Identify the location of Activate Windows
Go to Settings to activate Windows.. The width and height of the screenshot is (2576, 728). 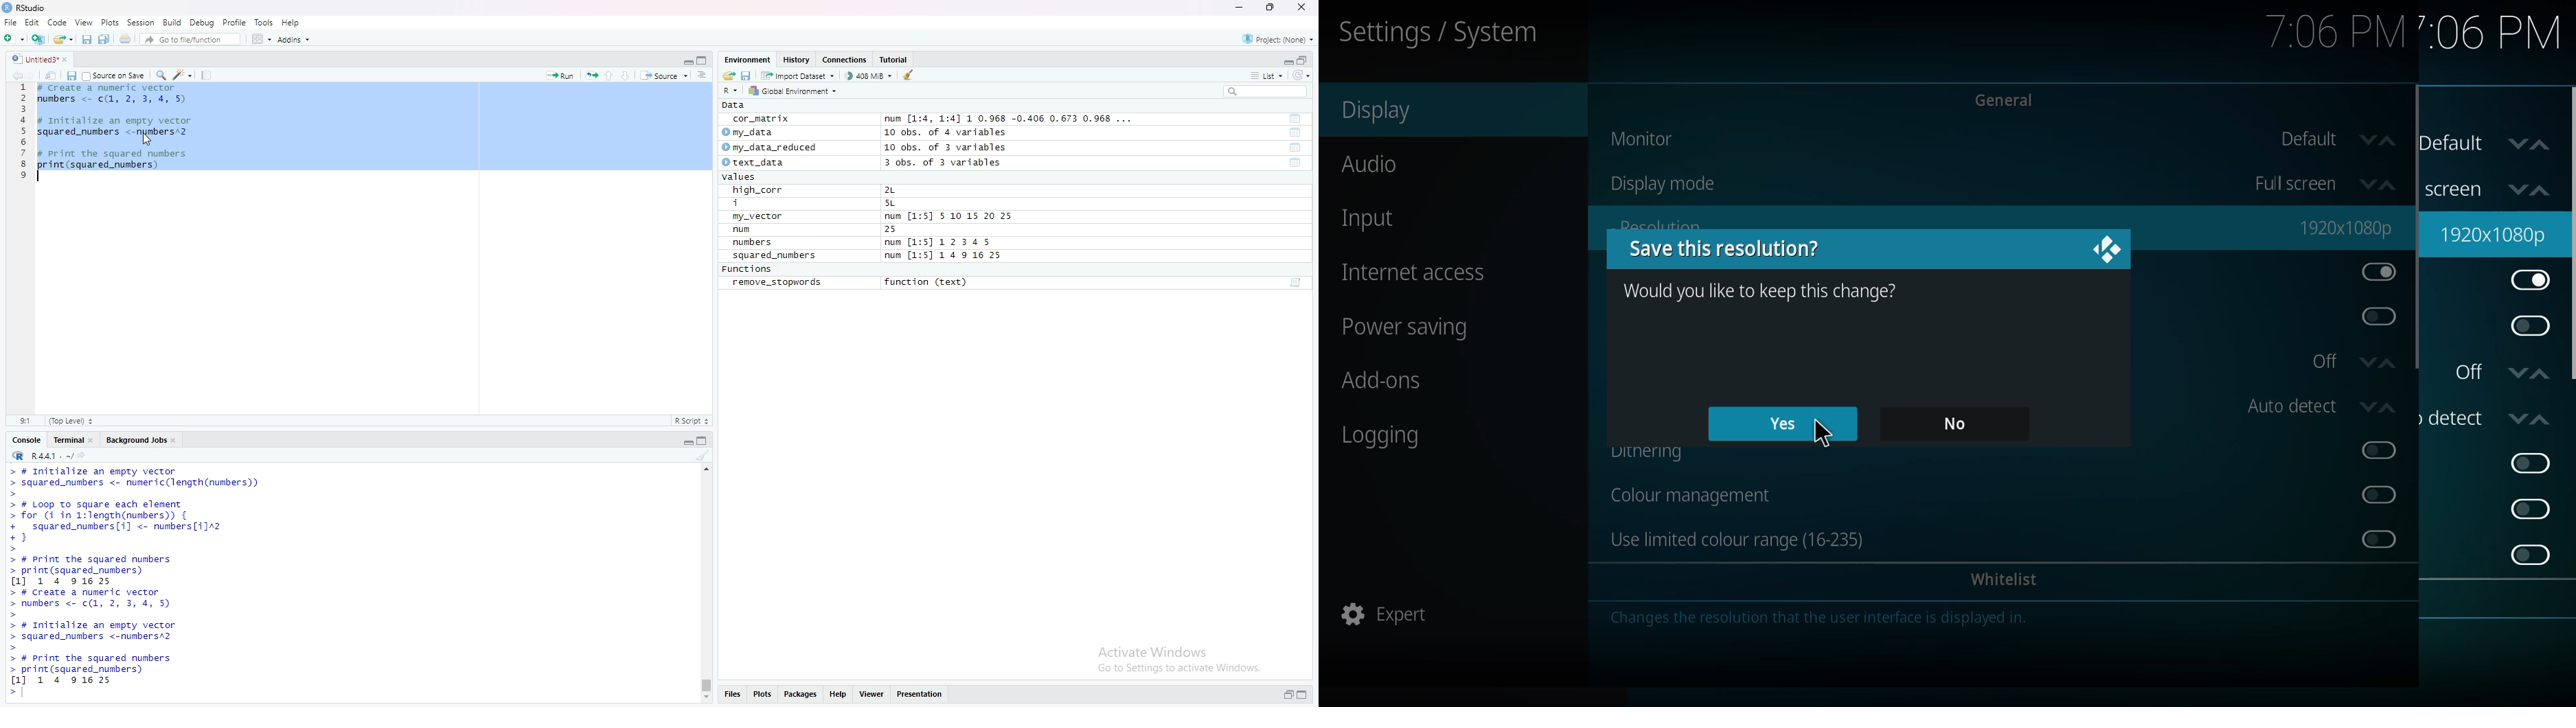
(1181, 657).